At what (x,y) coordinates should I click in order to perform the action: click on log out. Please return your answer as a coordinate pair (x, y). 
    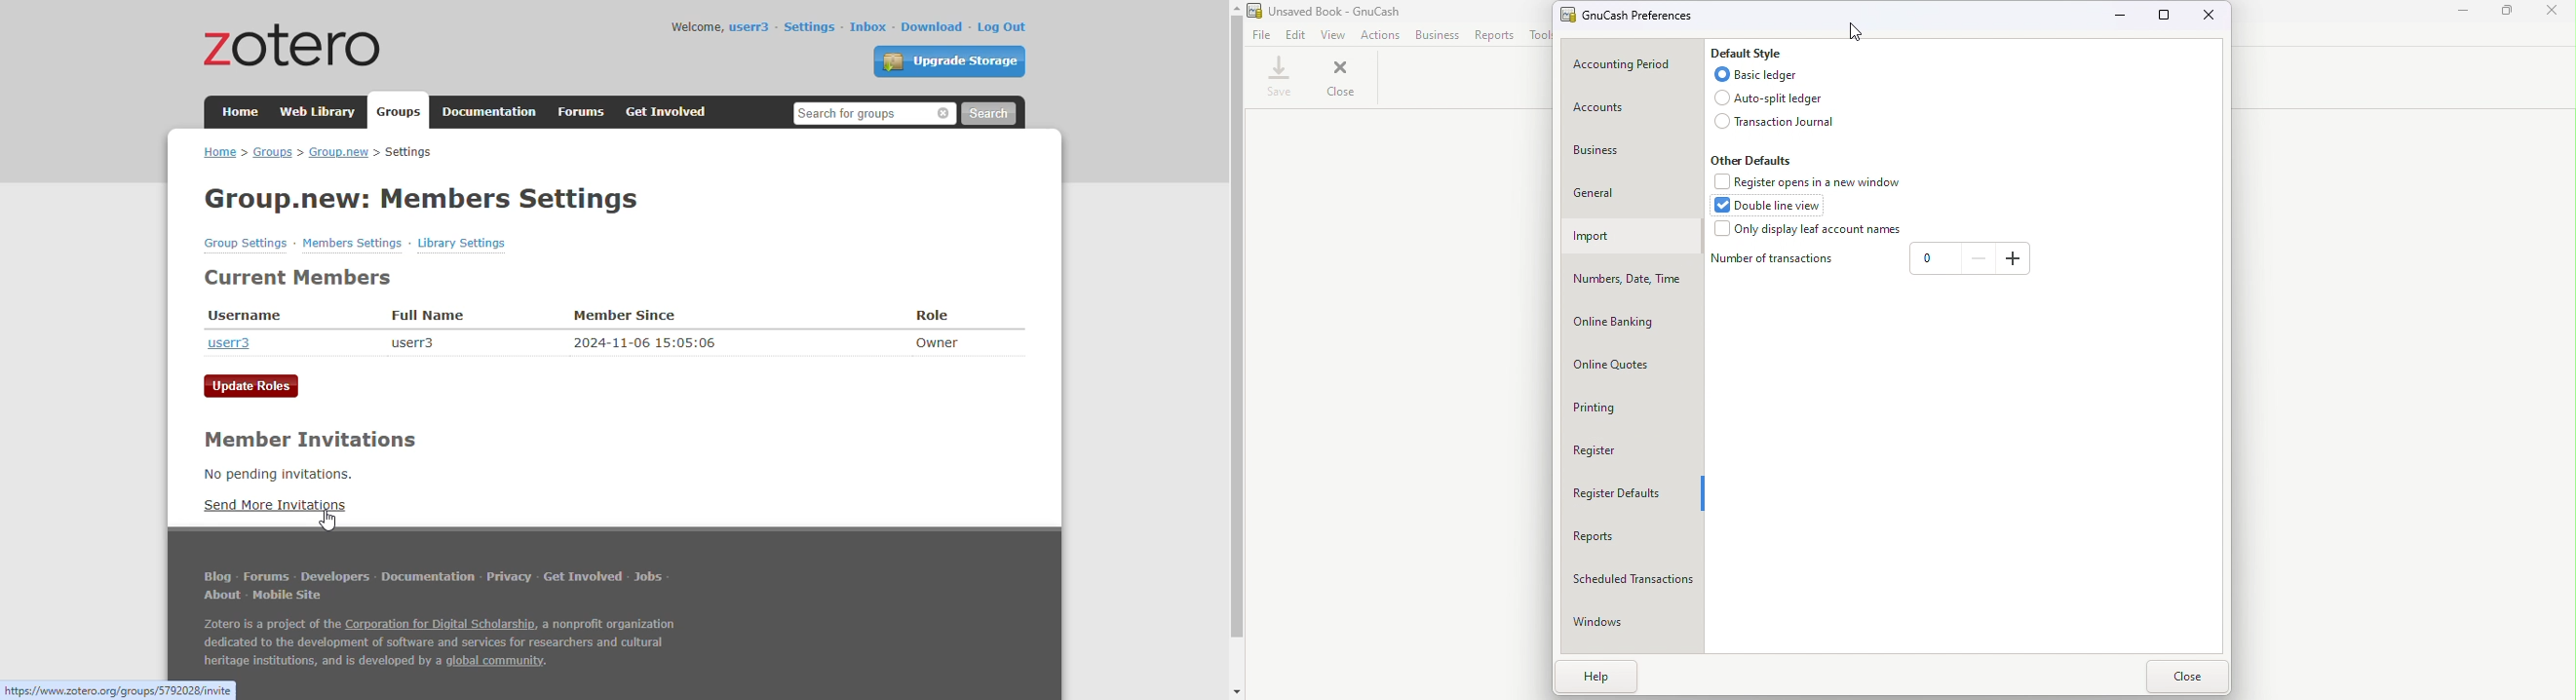
    Looking at the image, I should click on (1002, 27).